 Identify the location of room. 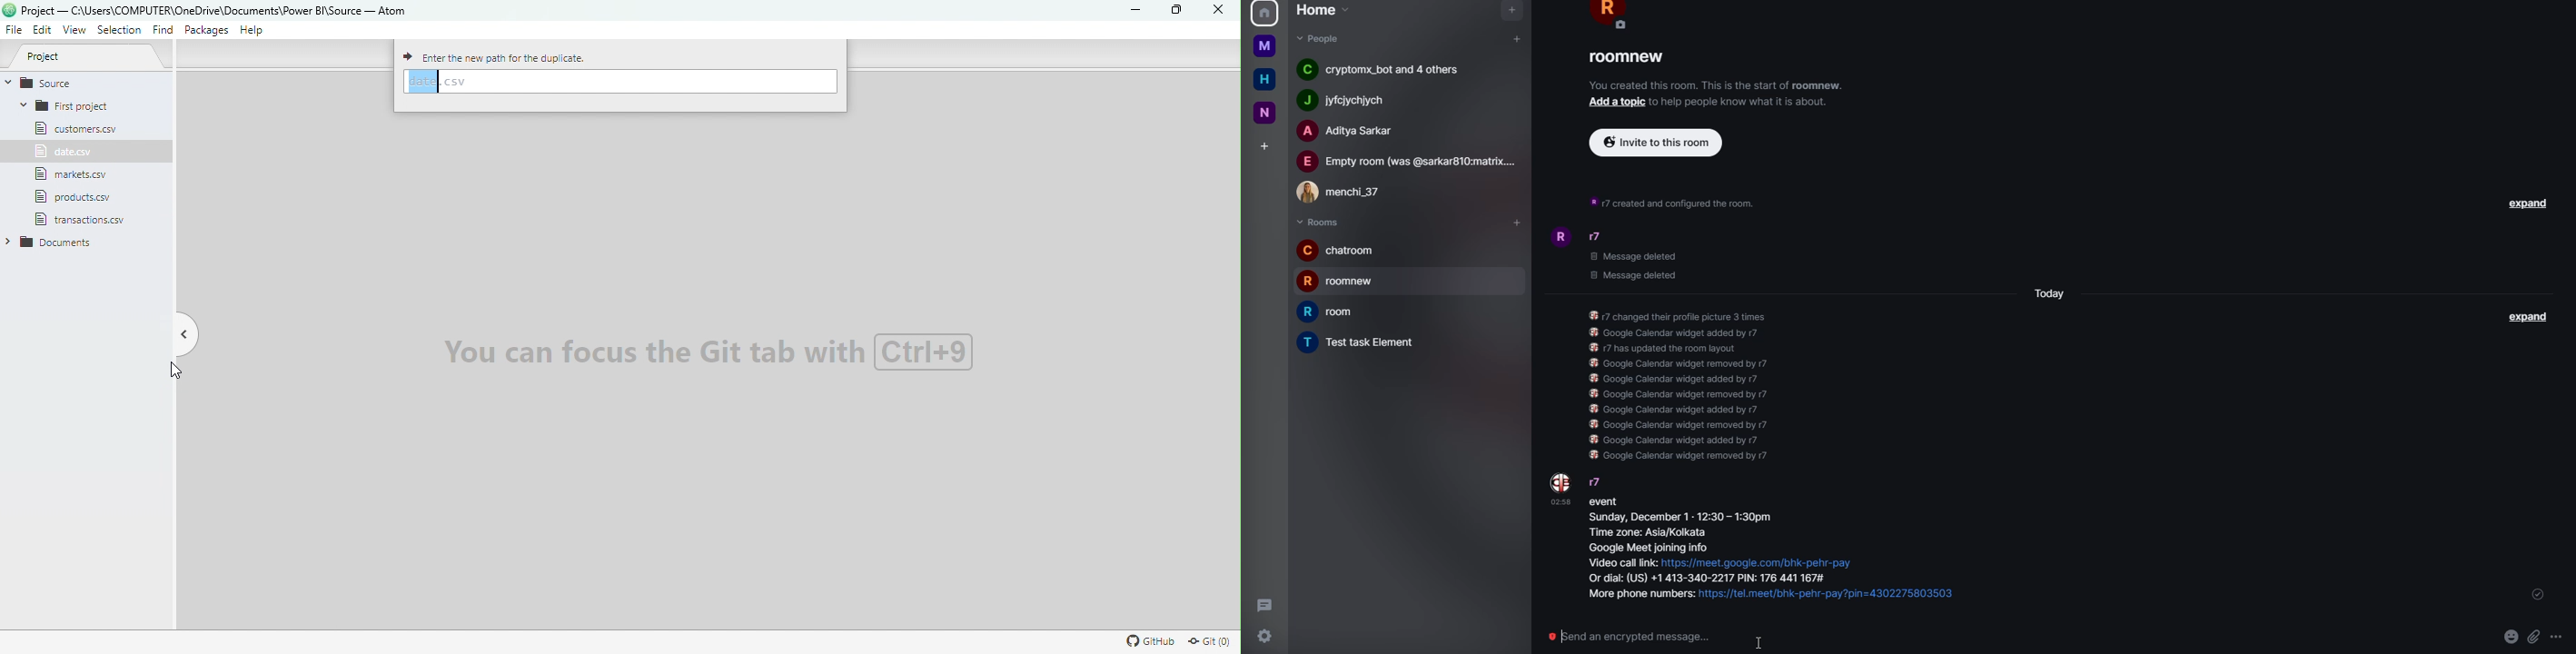
(1333, 313).